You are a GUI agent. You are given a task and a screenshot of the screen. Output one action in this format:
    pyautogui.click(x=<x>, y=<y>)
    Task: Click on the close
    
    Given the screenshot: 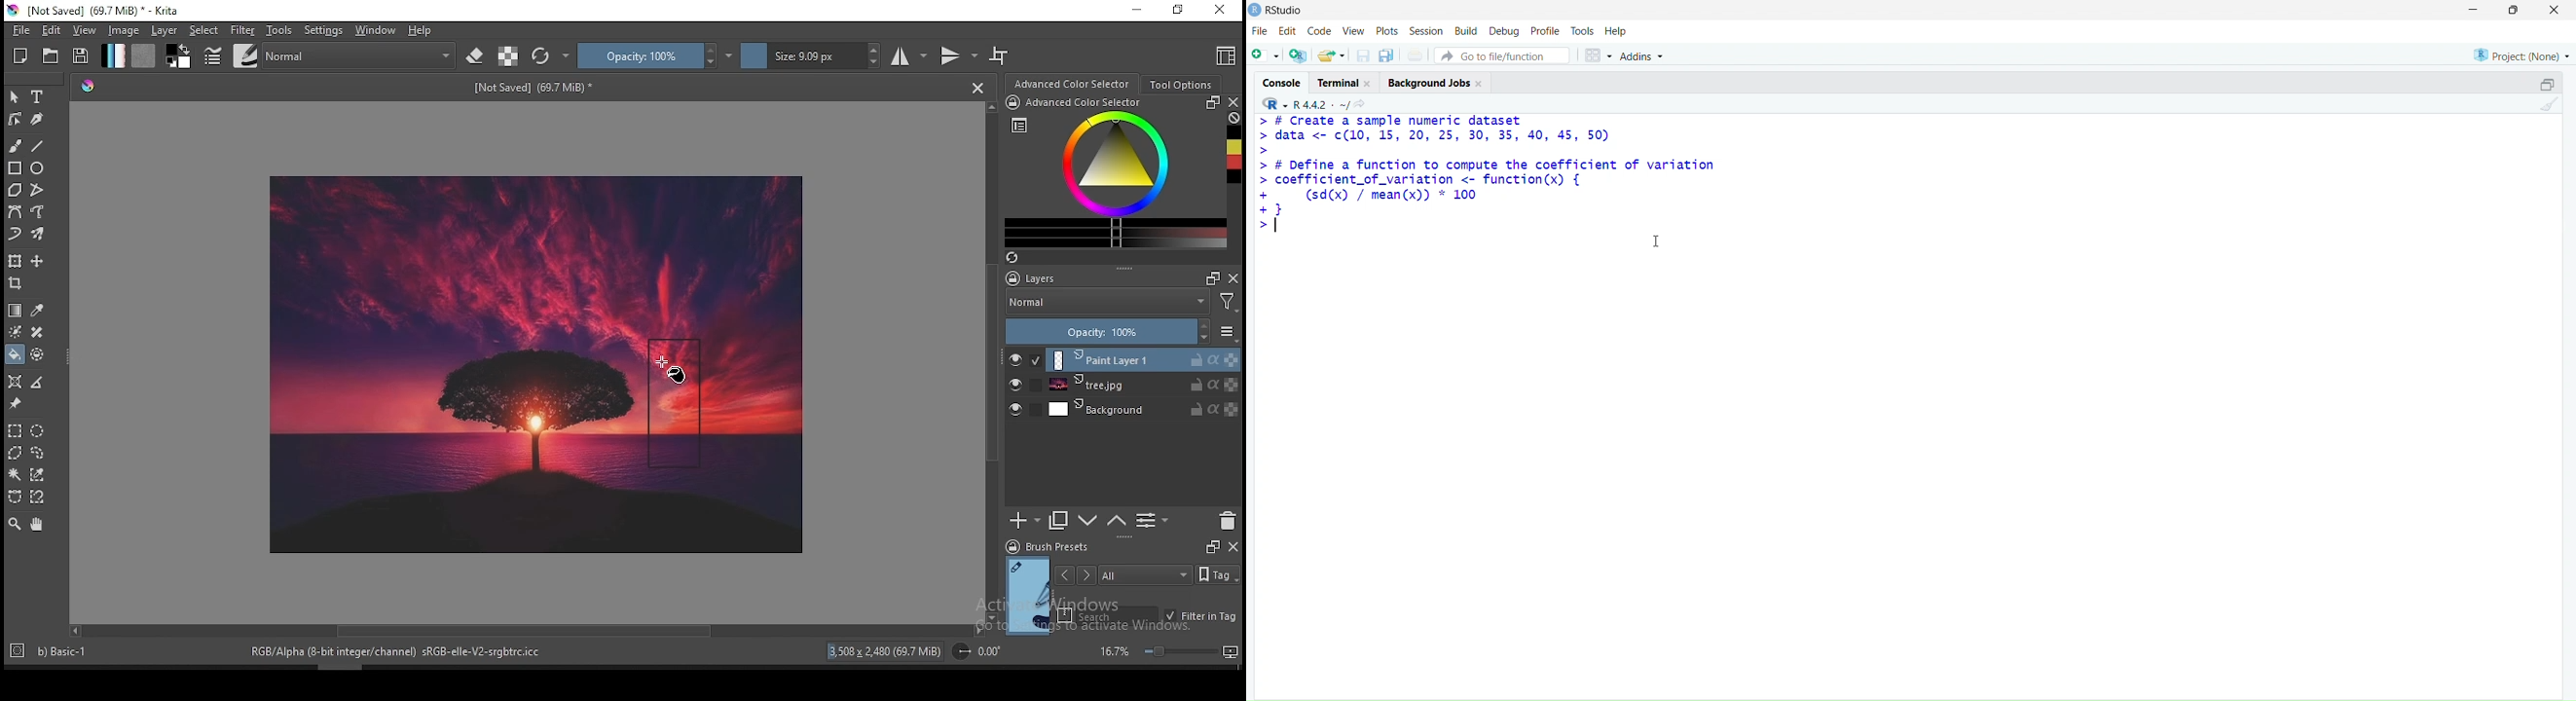 What is the action you would take?
    pyautogui.click(x=2554, y=10)
    